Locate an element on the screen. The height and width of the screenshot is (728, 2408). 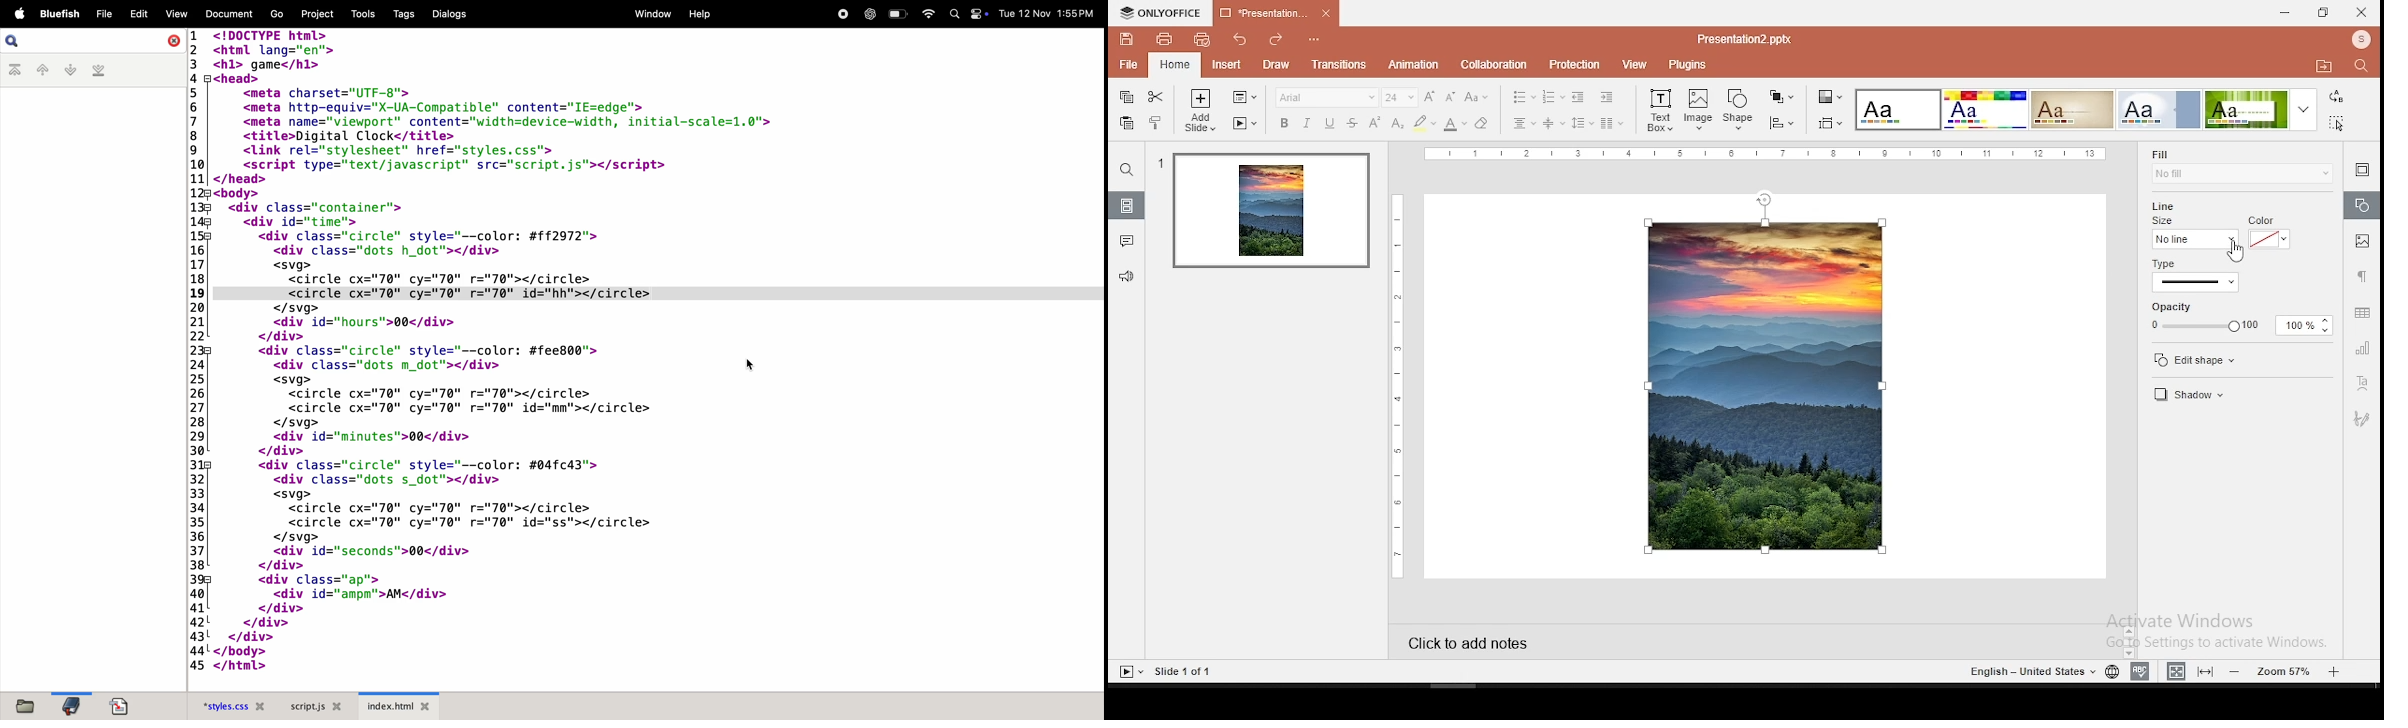
wifi is located at coordinates (927, 14).